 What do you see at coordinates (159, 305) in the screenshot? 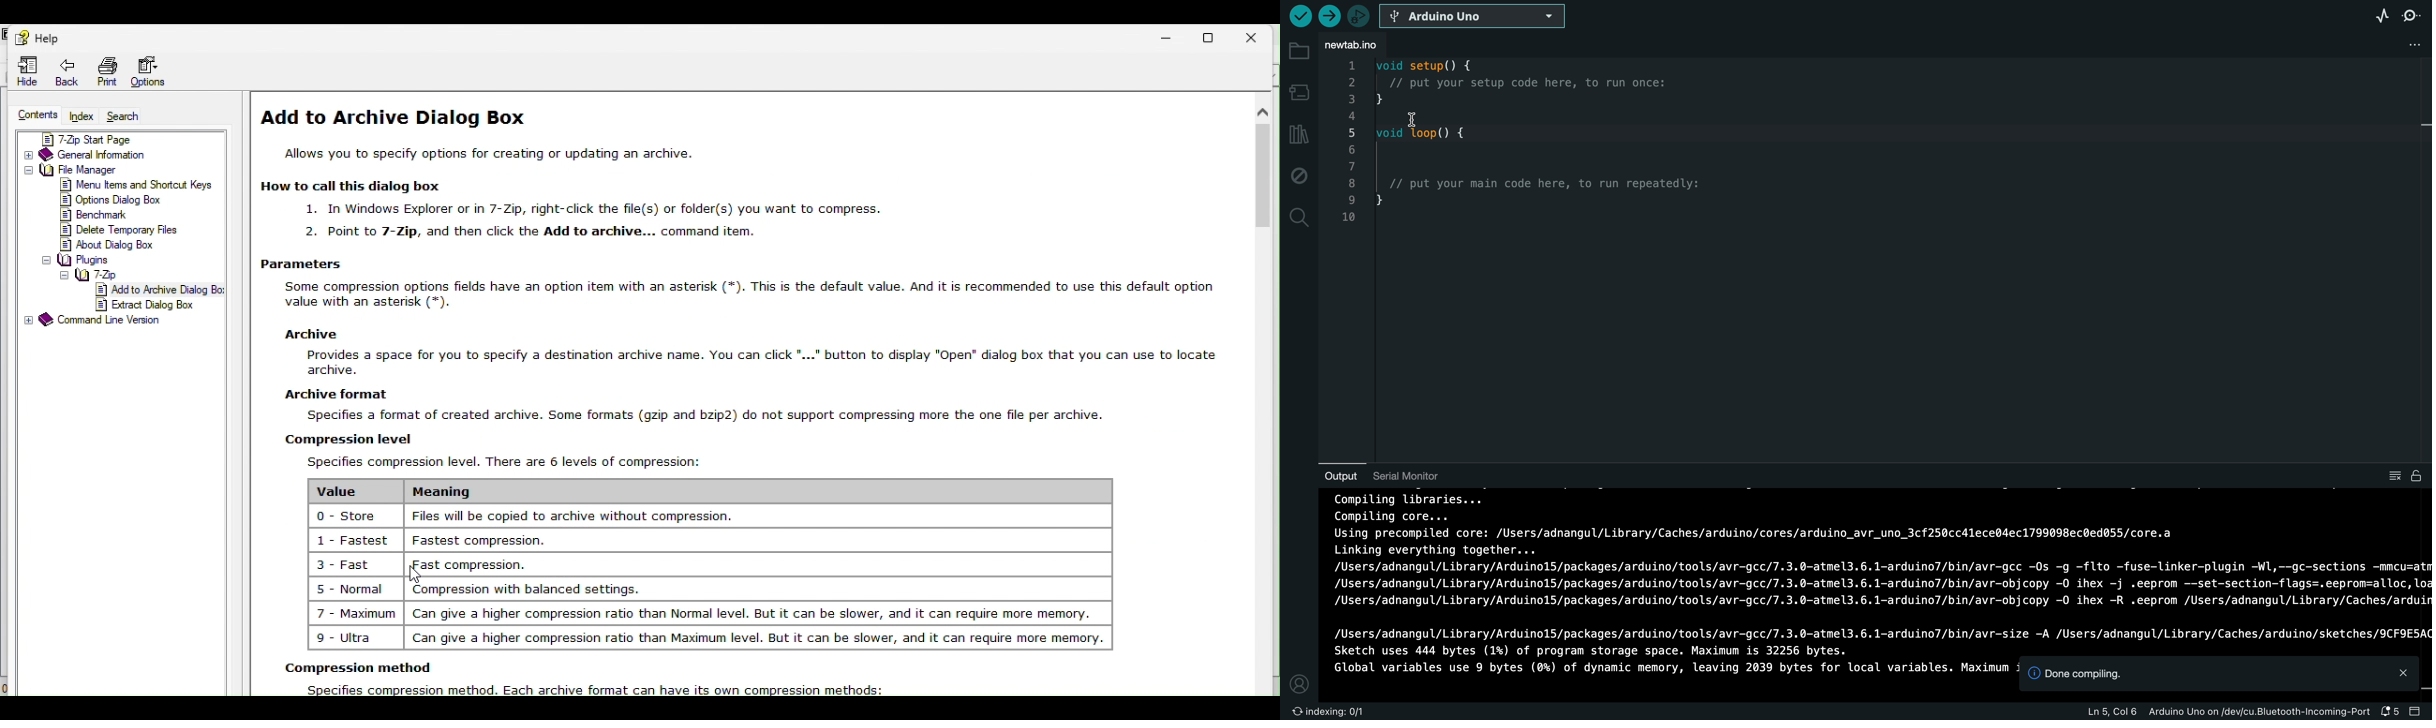
I see `extract dialog box` at bounding box center [159, 305].